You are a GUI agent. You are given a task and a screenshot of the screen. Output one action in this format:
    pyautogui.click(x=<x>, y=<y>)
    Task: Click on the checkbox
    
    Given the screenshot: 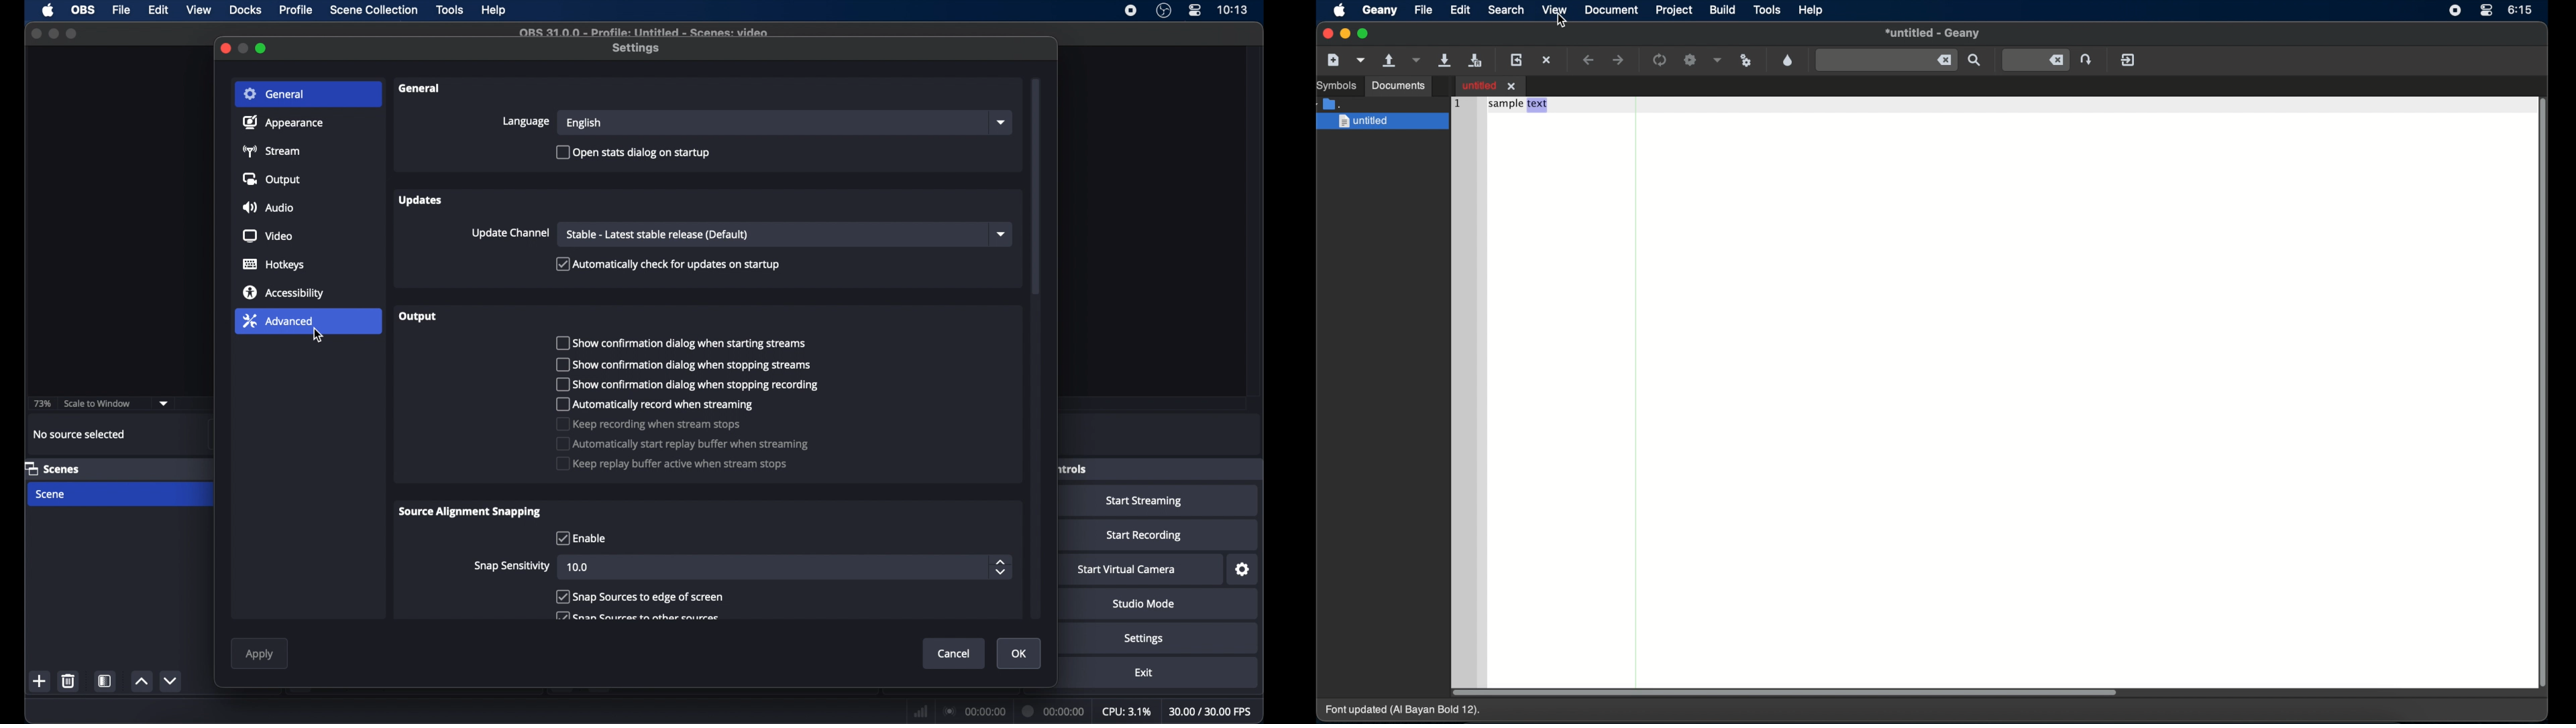 What is the action you would take?
    pyautogui.click(x=682, y=365)
    